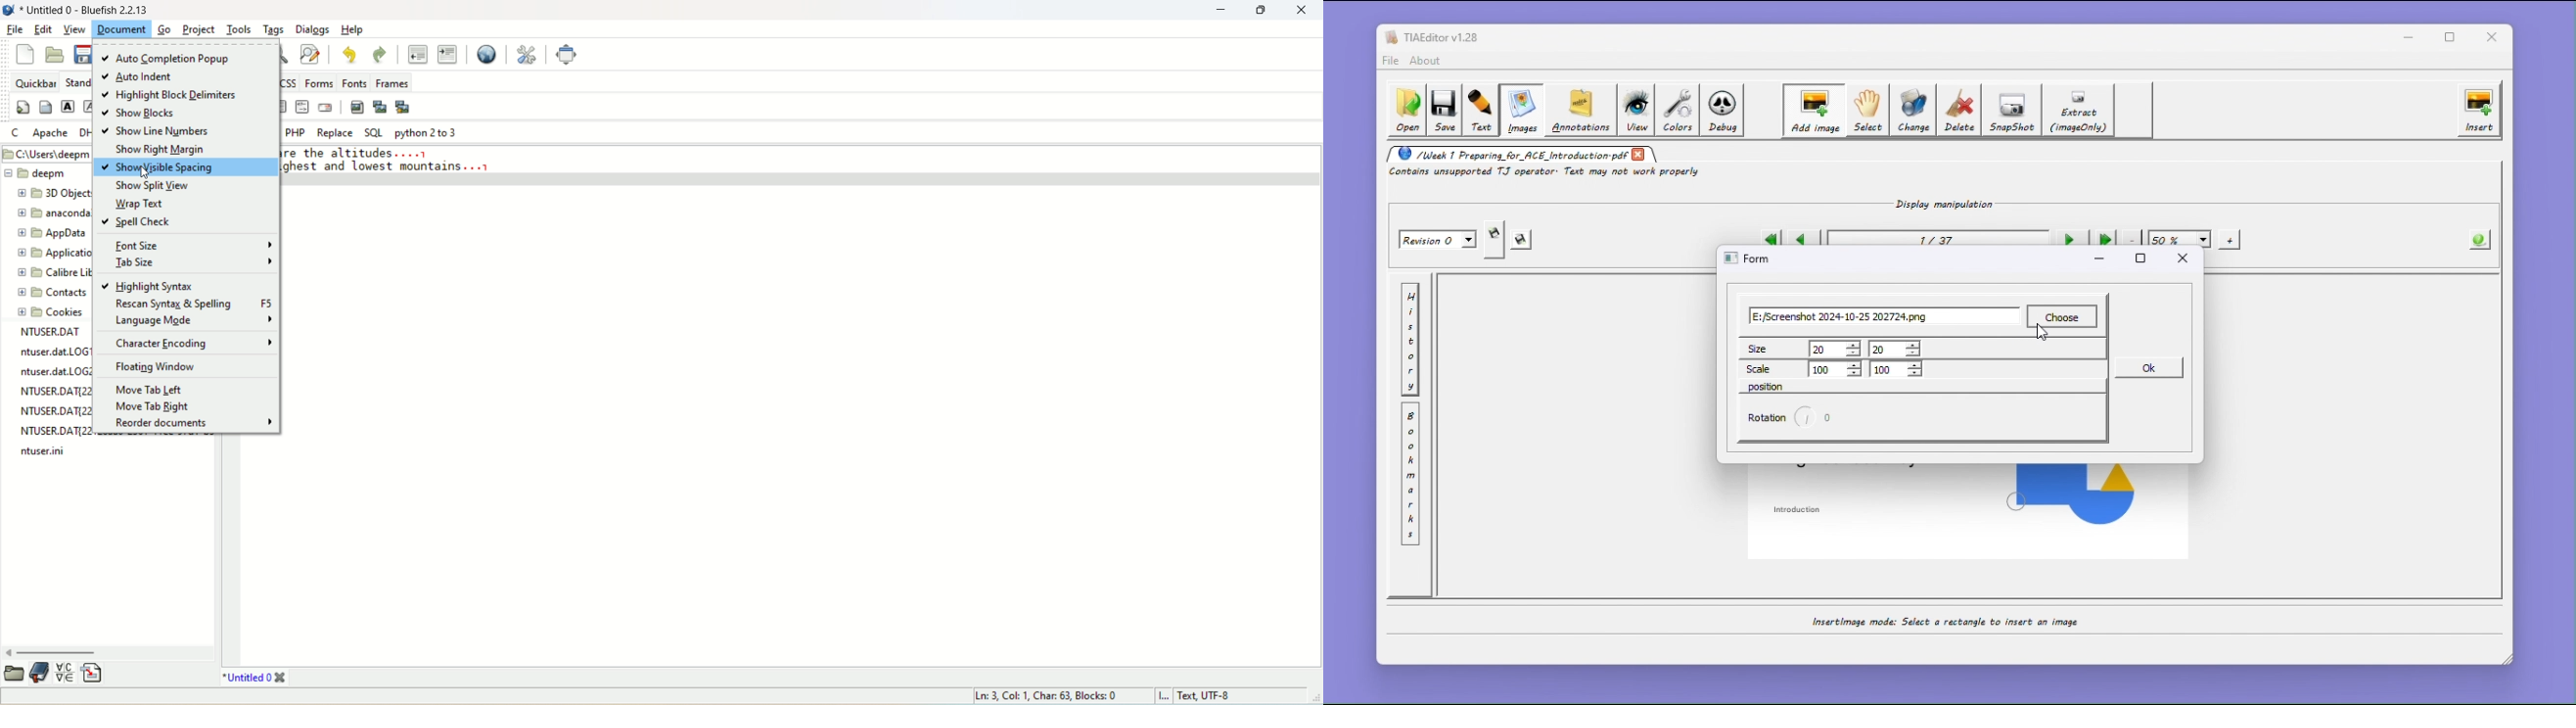 The height and width of the screenshot is (728, 2576). I want to click on deepm, so click(39, 172).